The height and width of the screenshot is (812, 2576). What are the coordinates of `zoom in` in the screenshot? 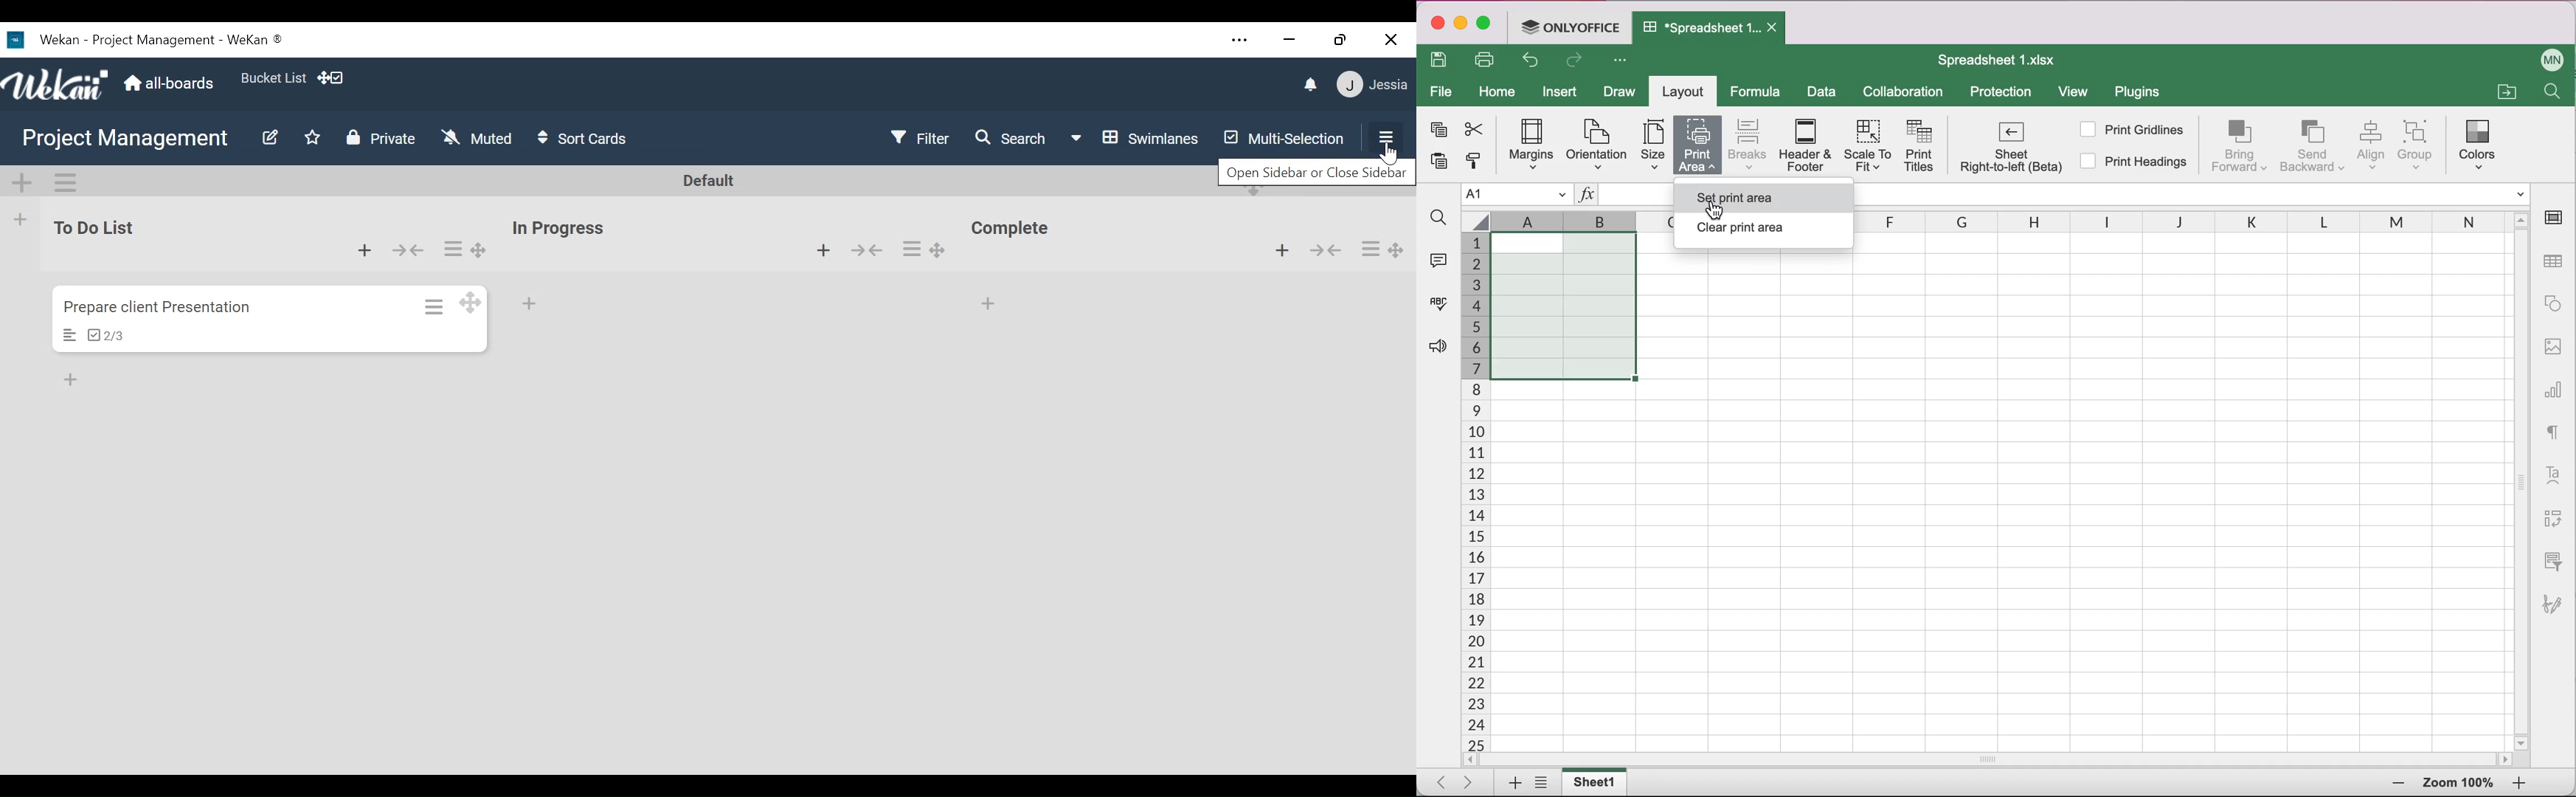 It's located at (2395, 784).